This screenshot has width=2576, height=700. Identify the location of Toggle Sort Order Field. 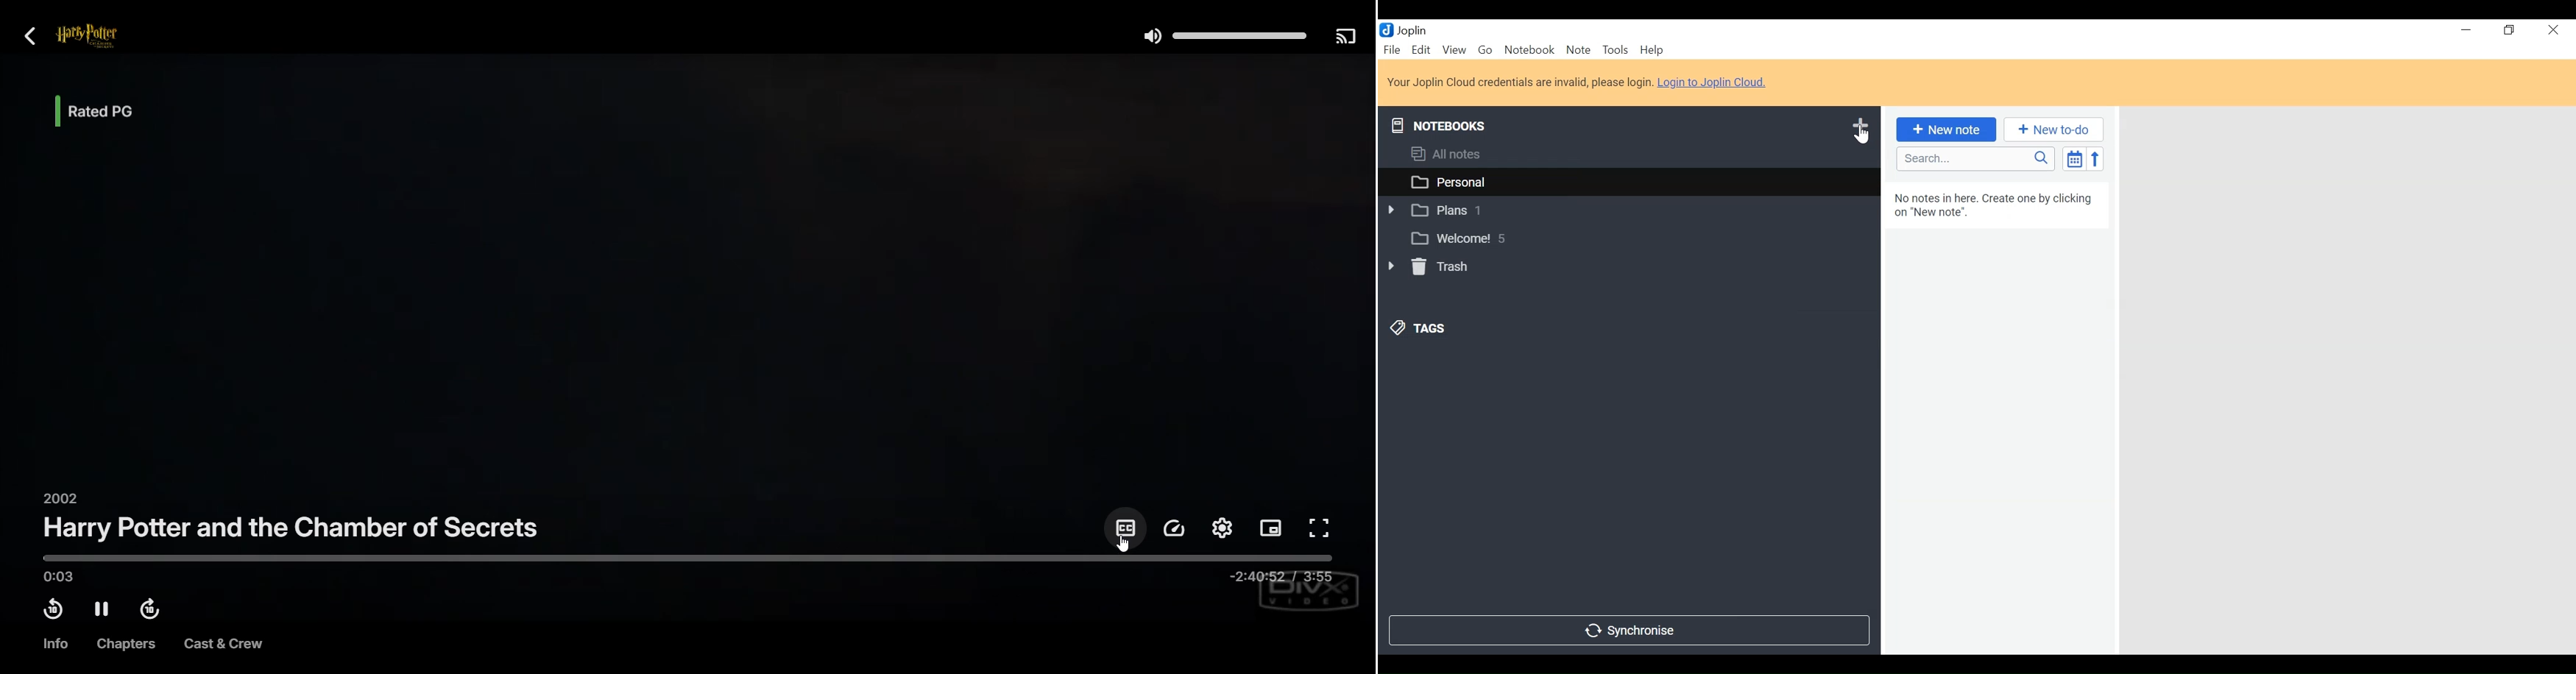
(2074, 159).